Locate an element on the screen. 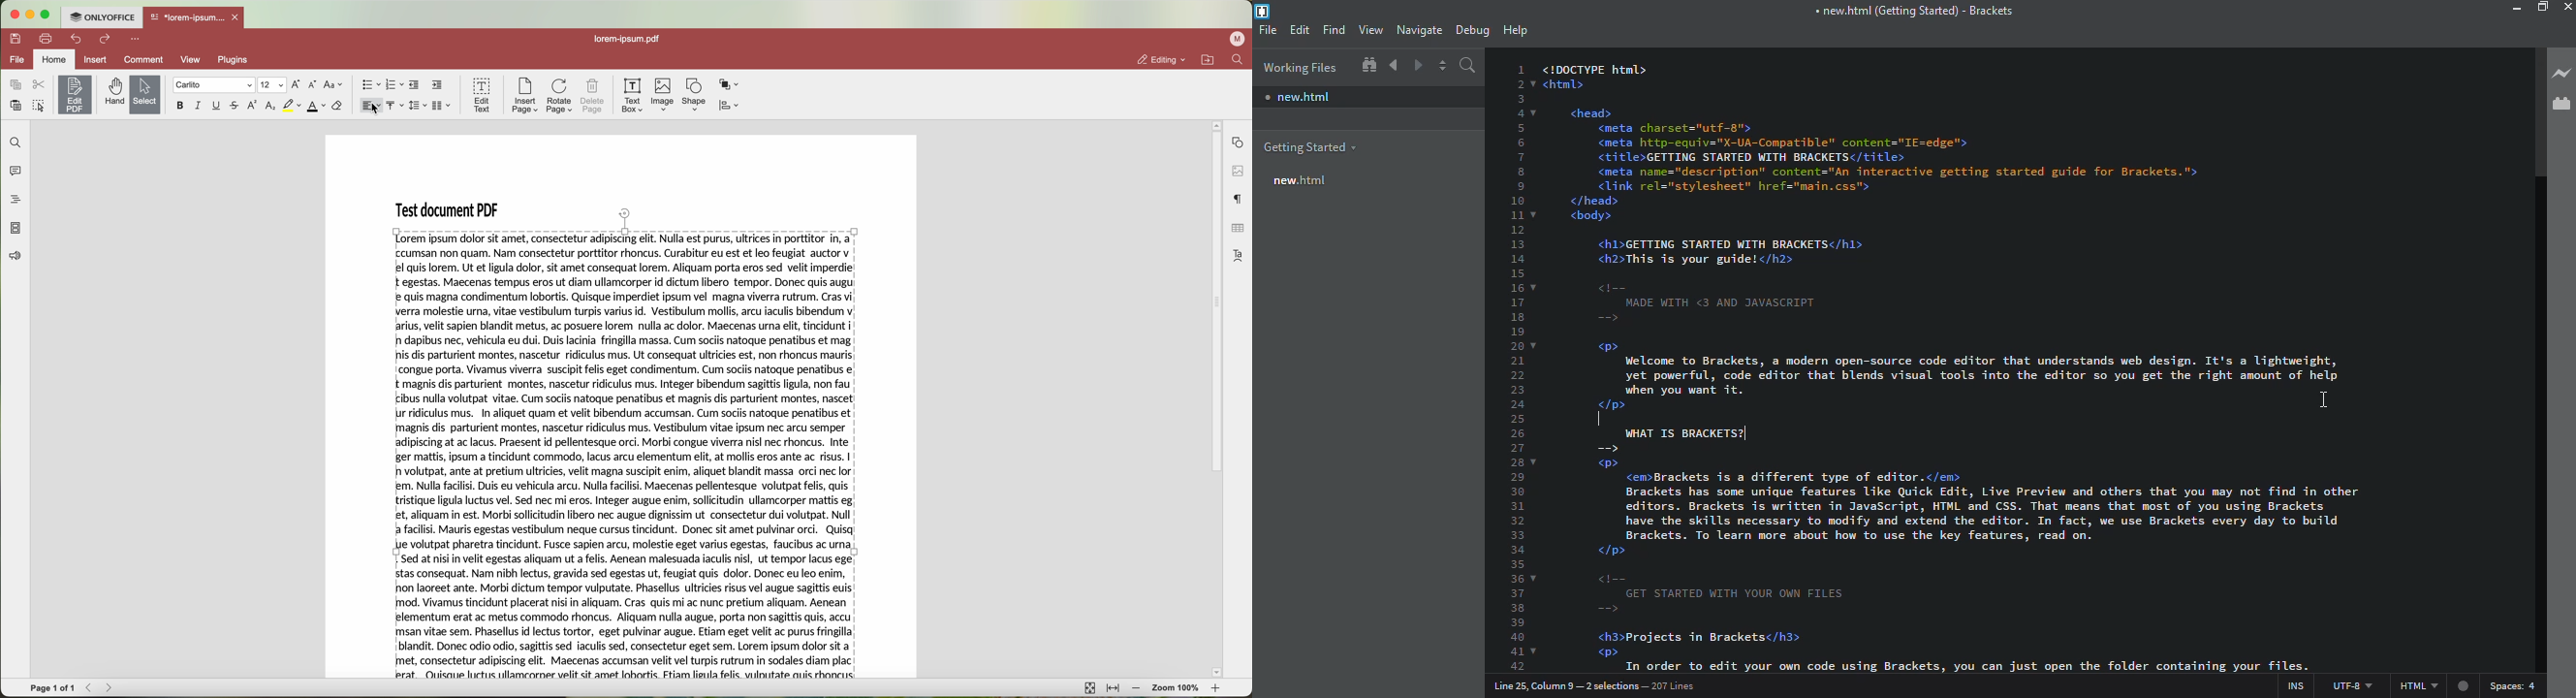 This screenshot has height=700, width=2576. navigate back is located at coordinates (1394, 65).